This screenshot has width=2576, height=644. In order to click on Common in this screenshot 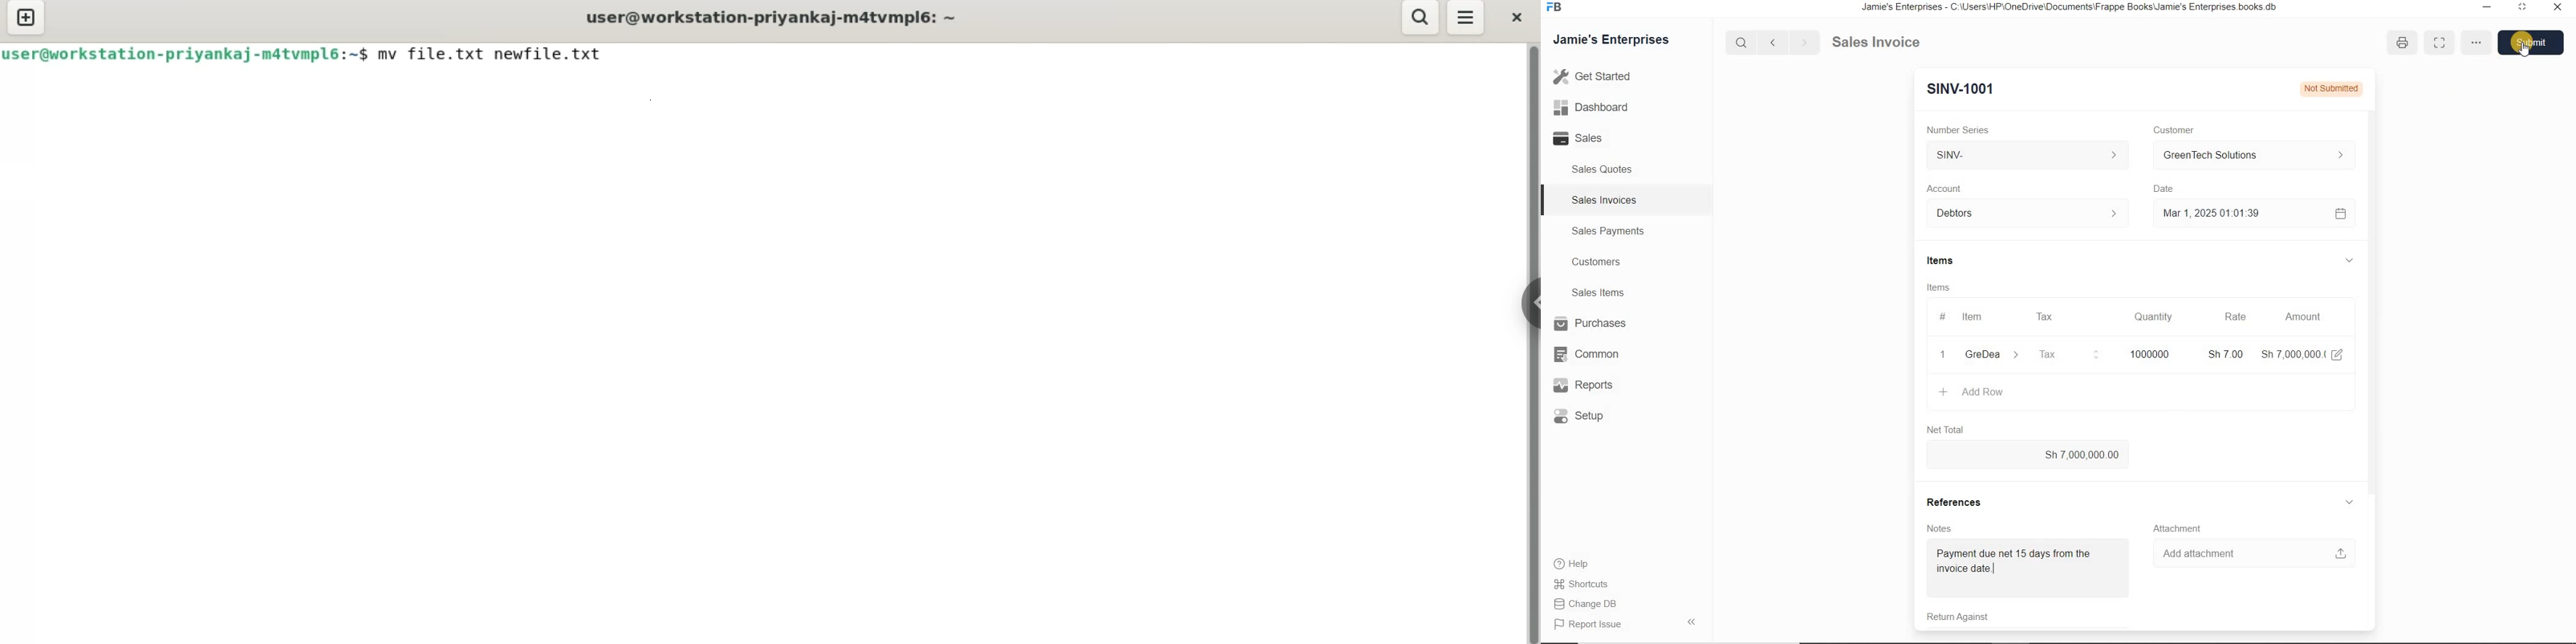, I will do `click(1585, 353)`.